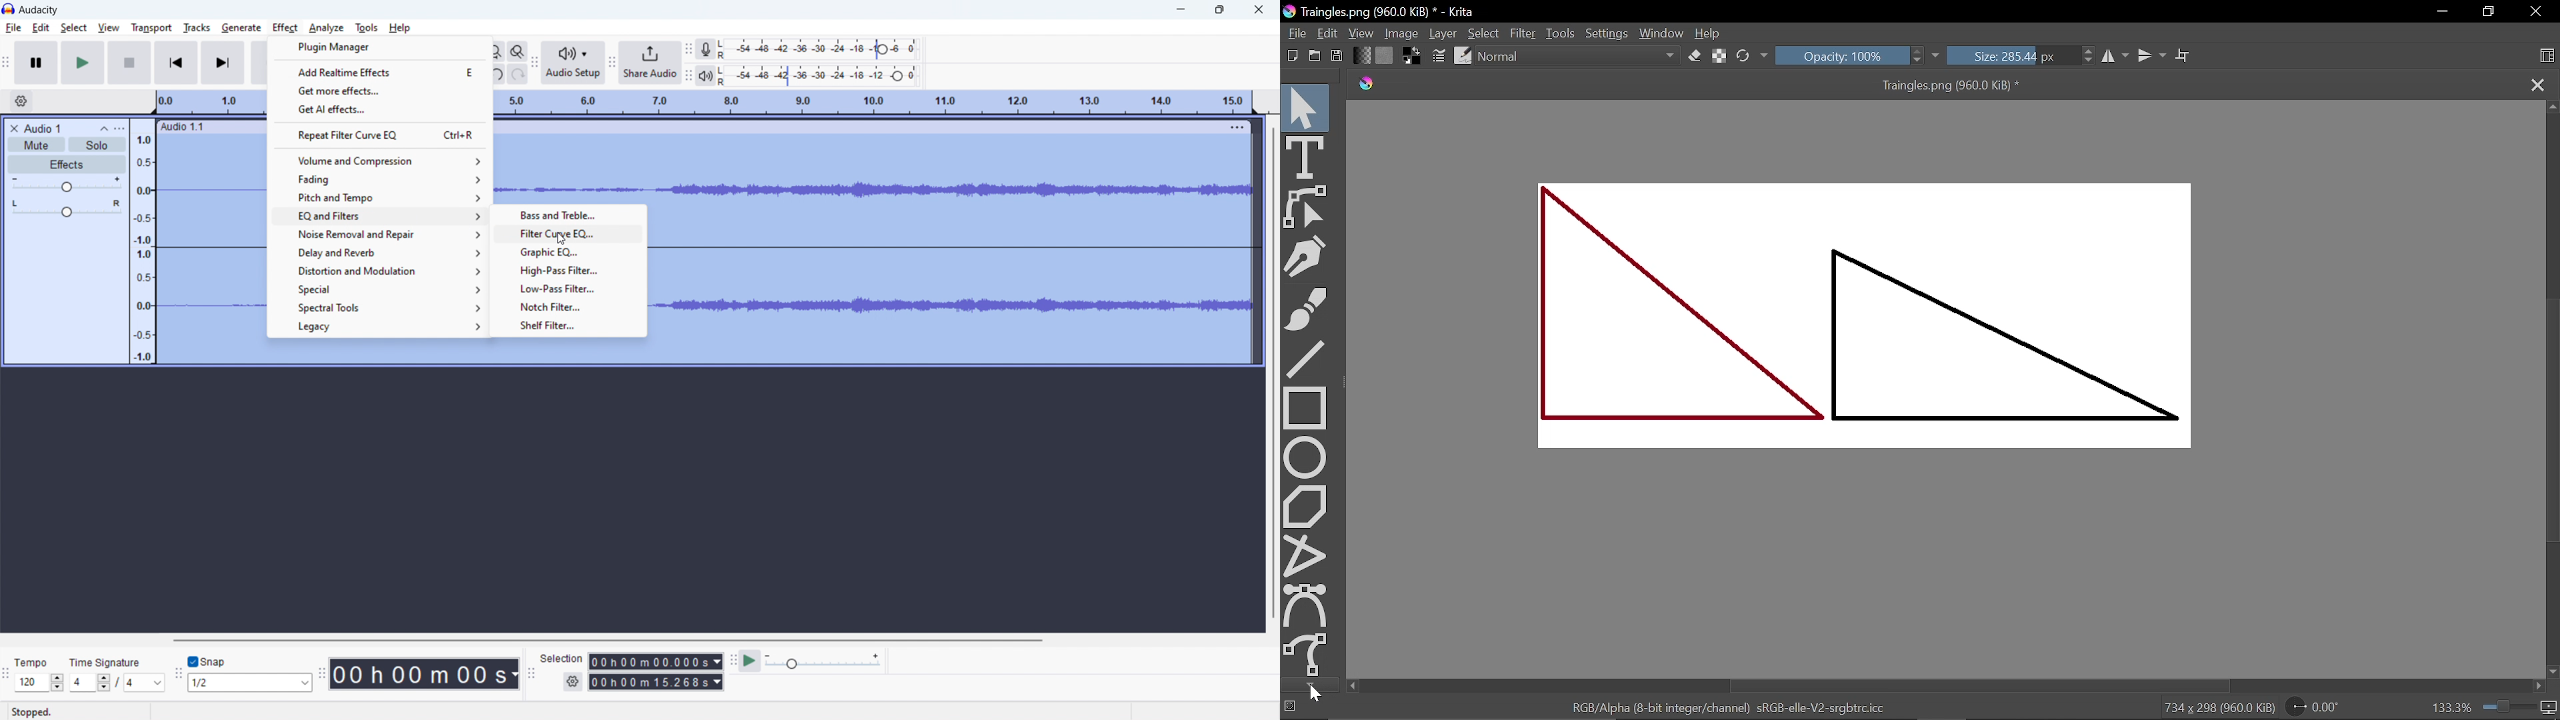 This screenshot has height=728, width=2576. I want to click on volume and compression, so click(380, 161).